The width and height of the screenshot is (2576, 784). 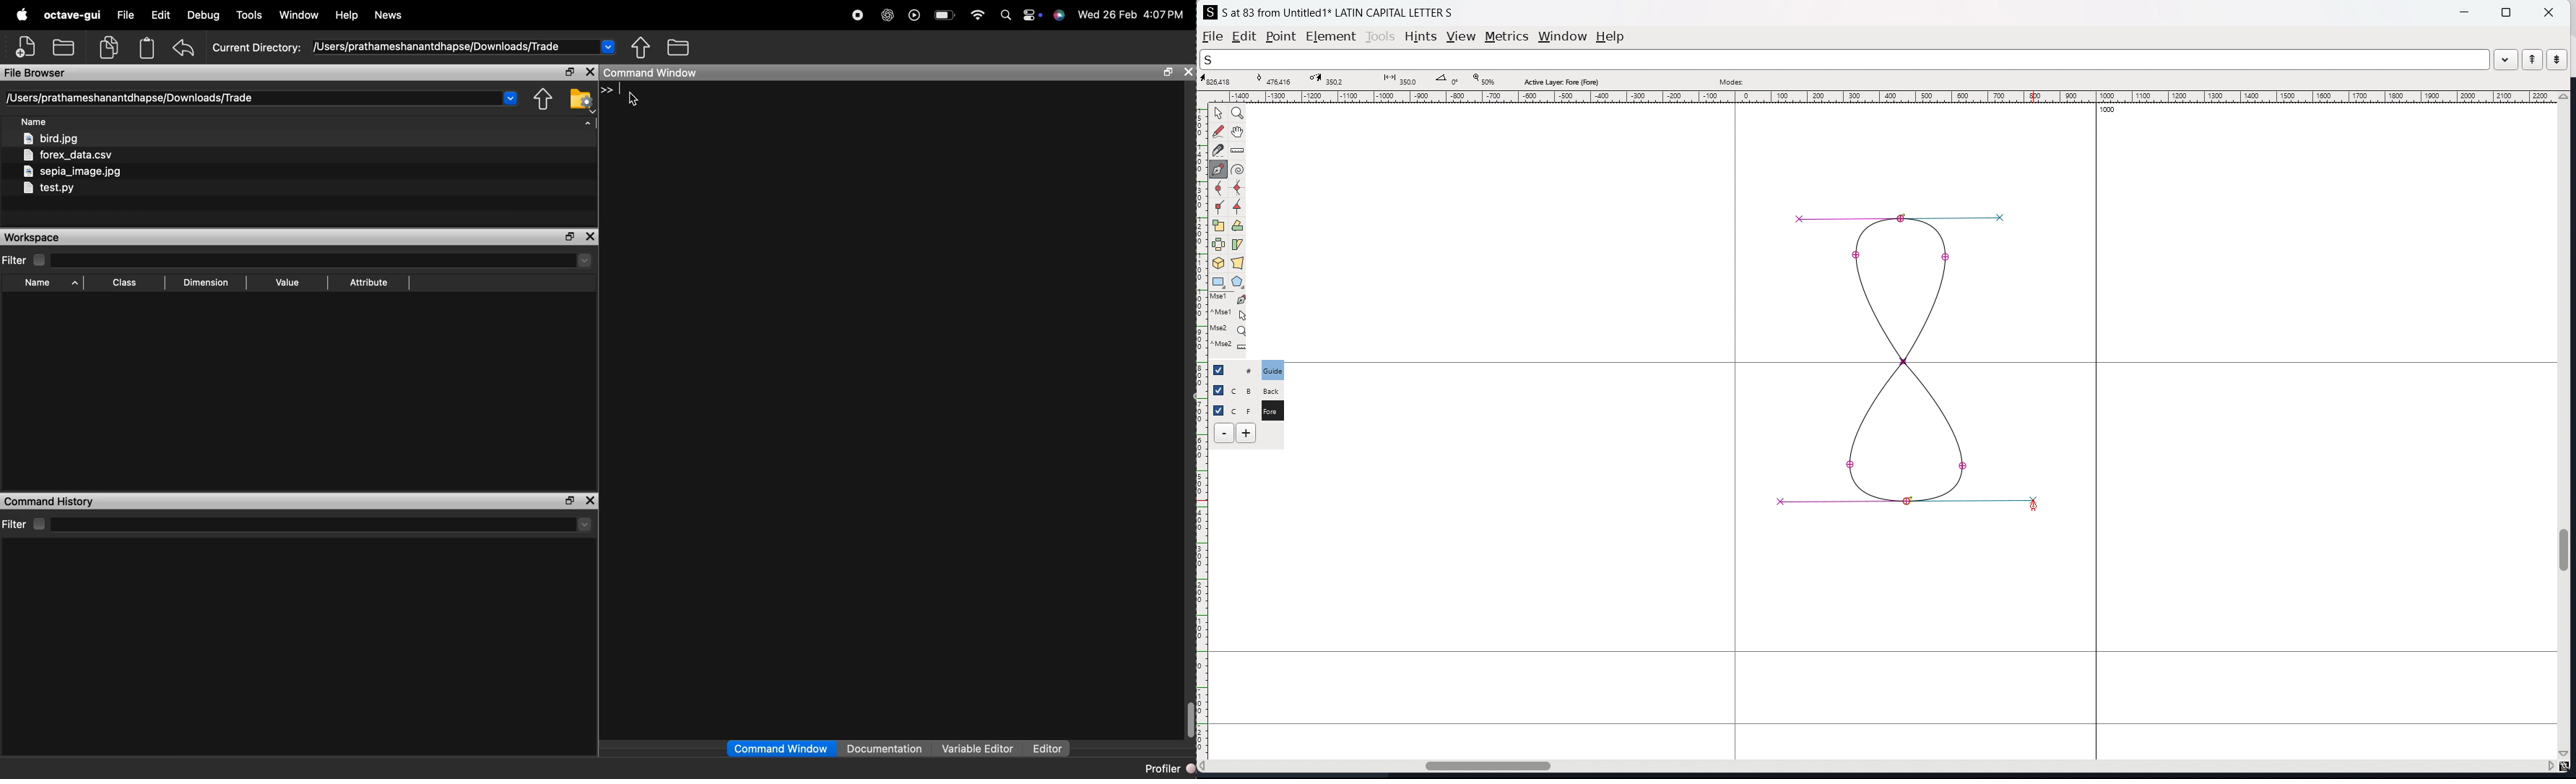 What do you see at coordinates (1210, 12) in the screenshot?
I see `logo` at bounding box center [1210, 12].